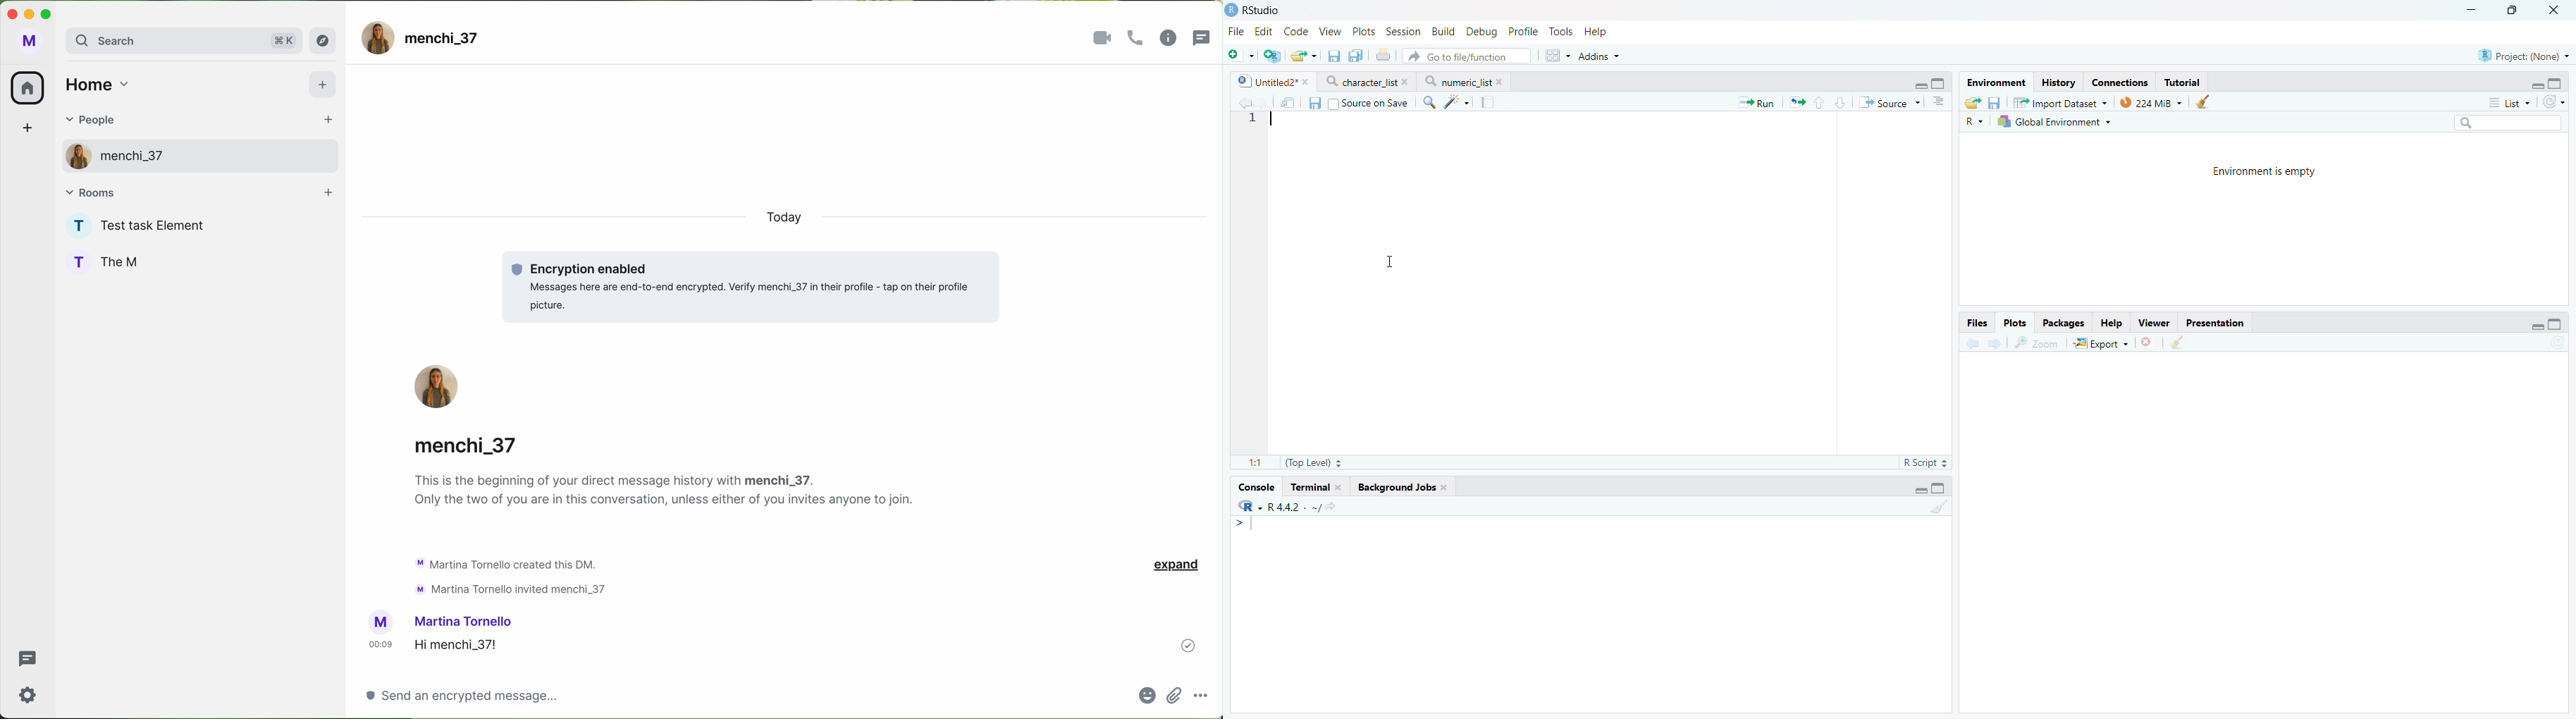 This screenshot has width=2576, height=728. What do you see at coordinates (2521, 55) in the screenshot?
I see `Project: (None)` at bounding box center [2521, 55].